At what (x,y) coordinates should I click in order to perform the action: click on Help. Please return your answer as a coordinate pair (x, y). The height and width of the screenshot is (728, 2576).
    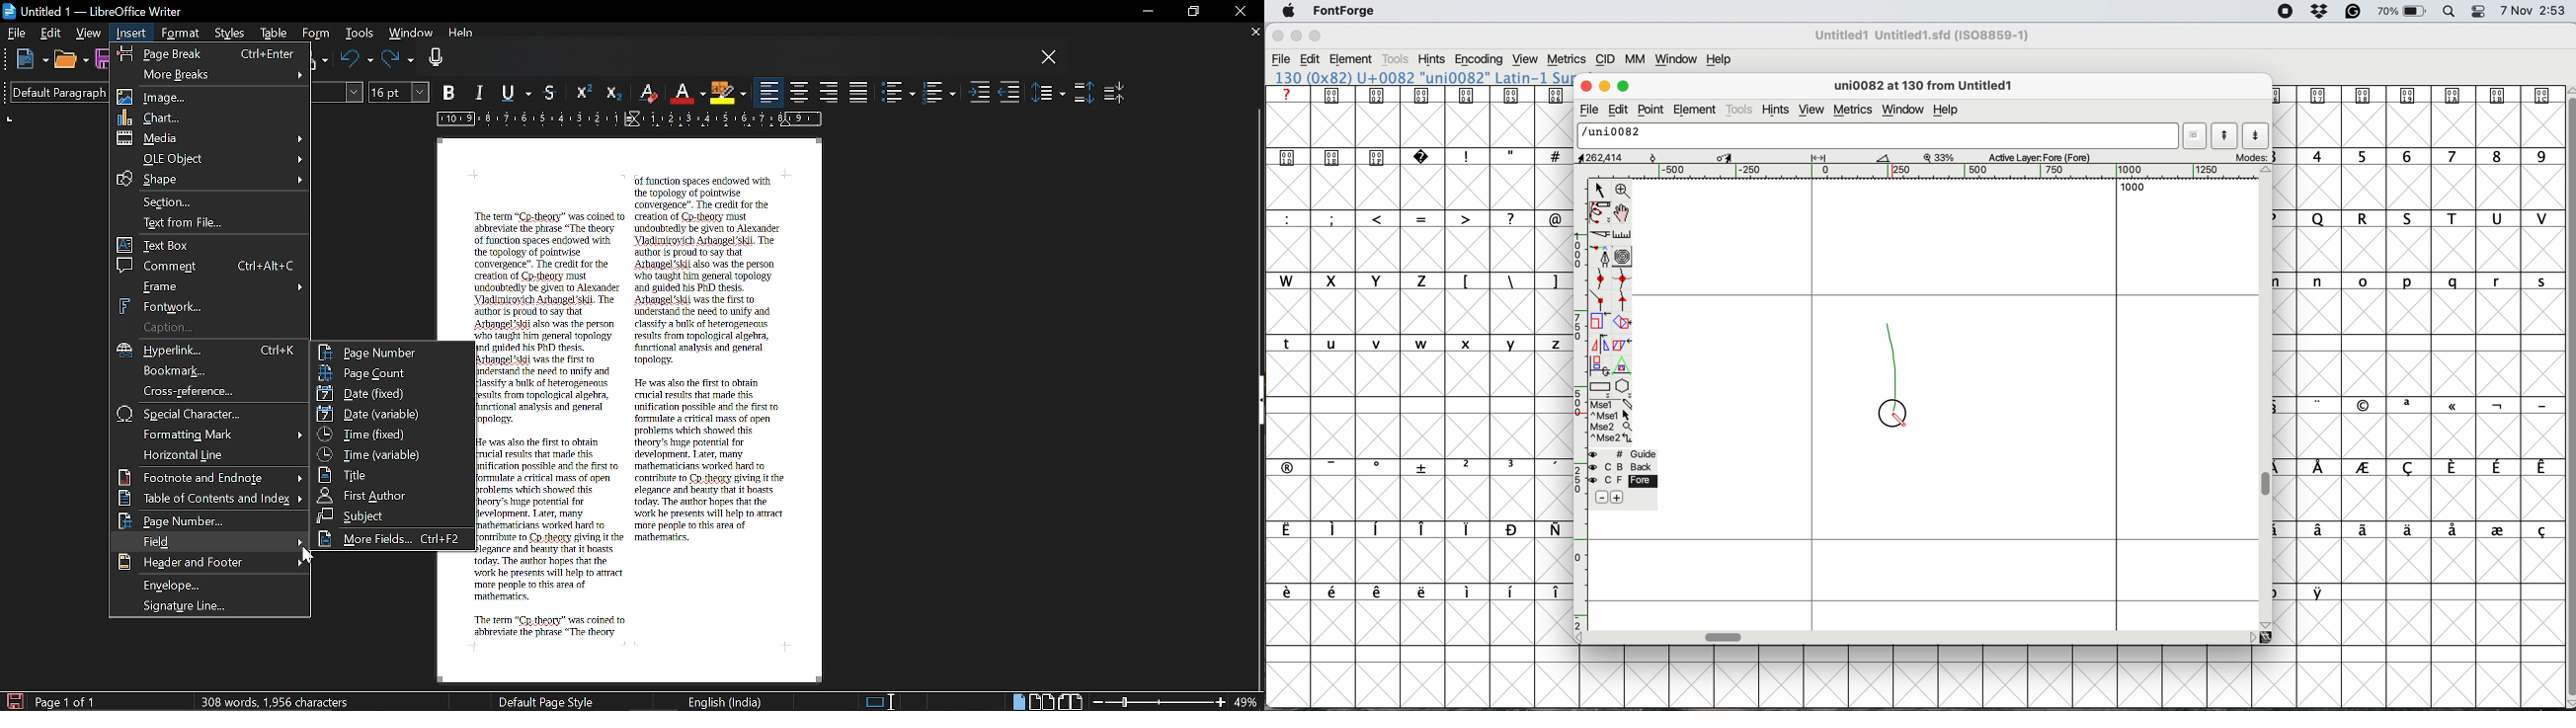
    Looking at the image, I should click on (462, 36).